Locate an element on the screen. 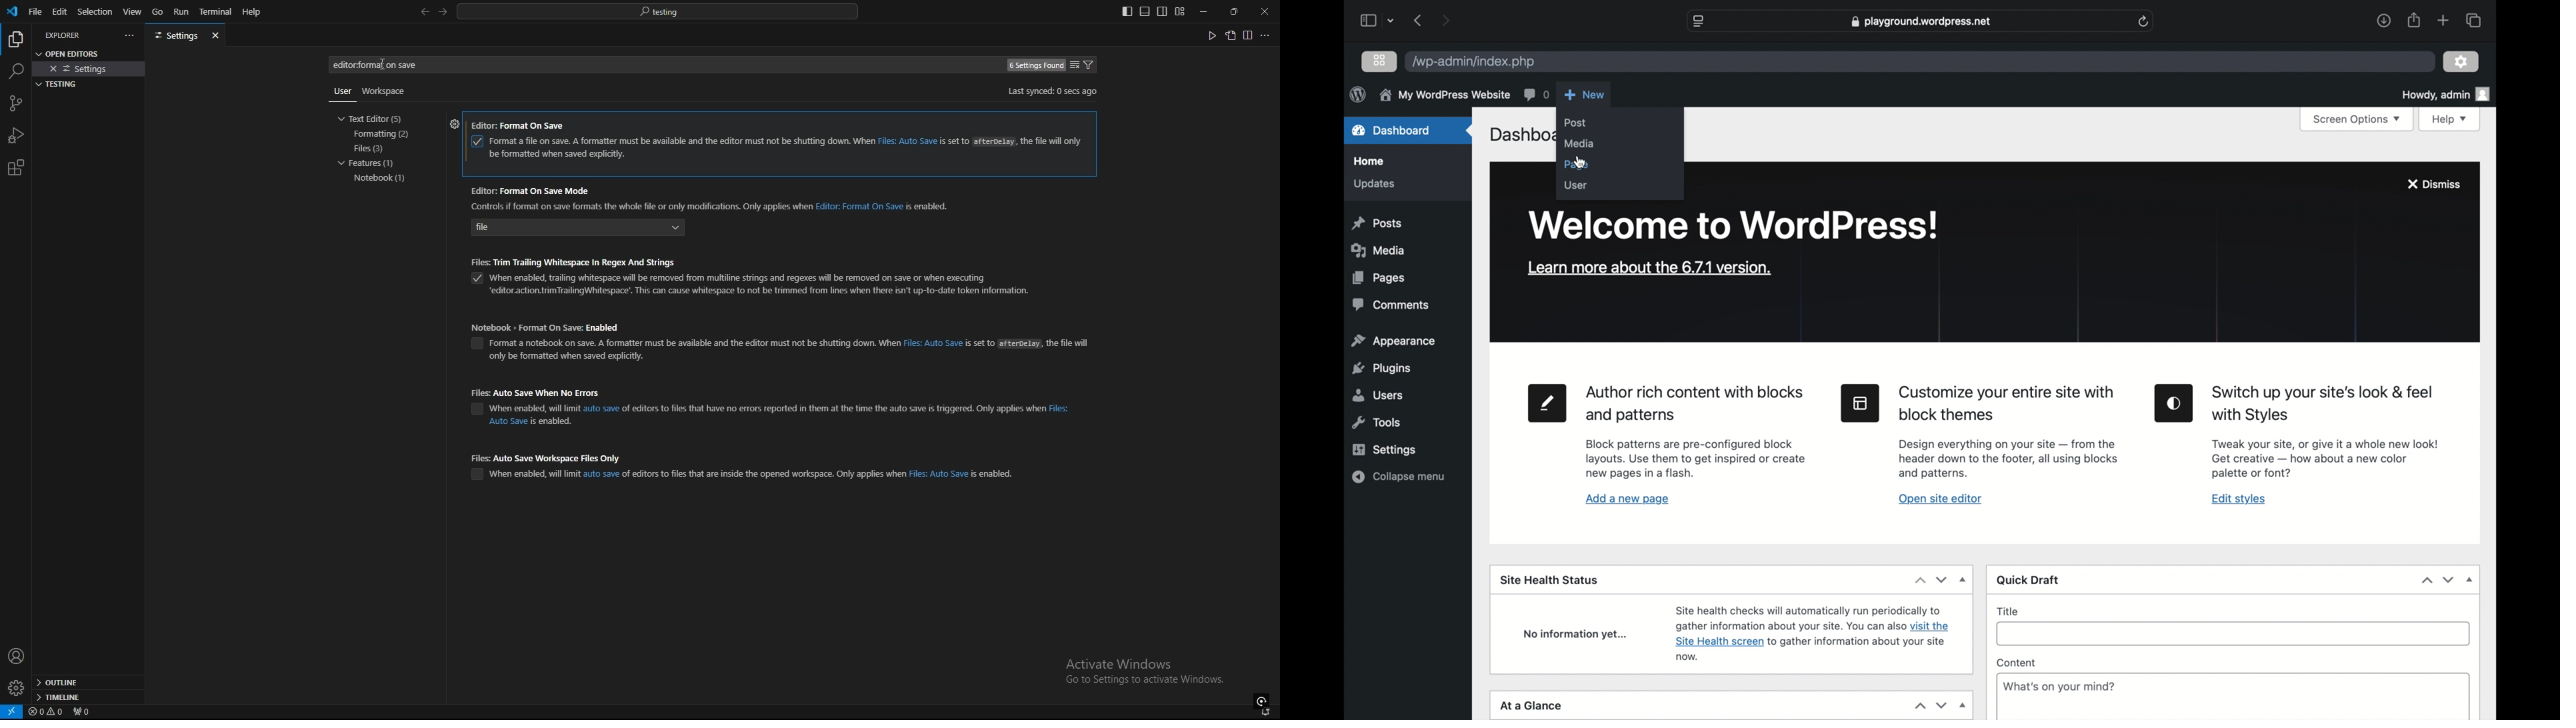 The image size is (2576, 728). help is located at coordinates (257, 12).